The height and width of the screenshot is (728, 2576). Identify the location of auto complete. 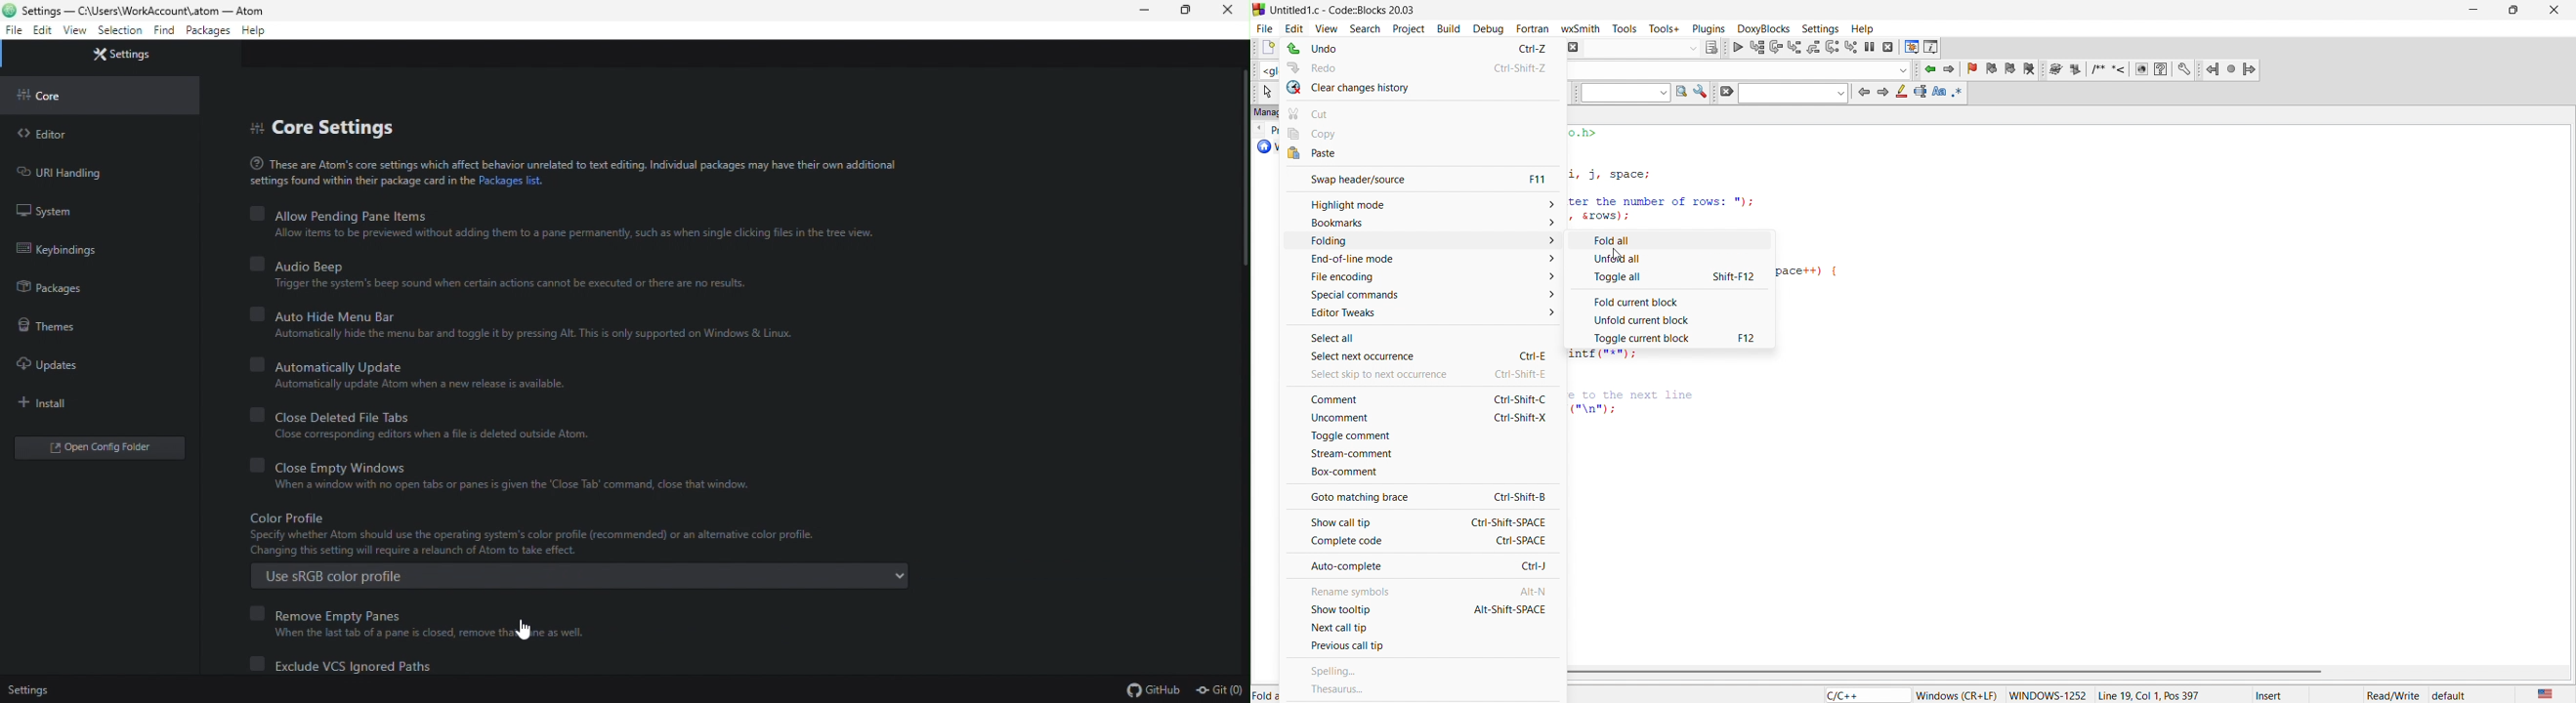
(1422, 567).